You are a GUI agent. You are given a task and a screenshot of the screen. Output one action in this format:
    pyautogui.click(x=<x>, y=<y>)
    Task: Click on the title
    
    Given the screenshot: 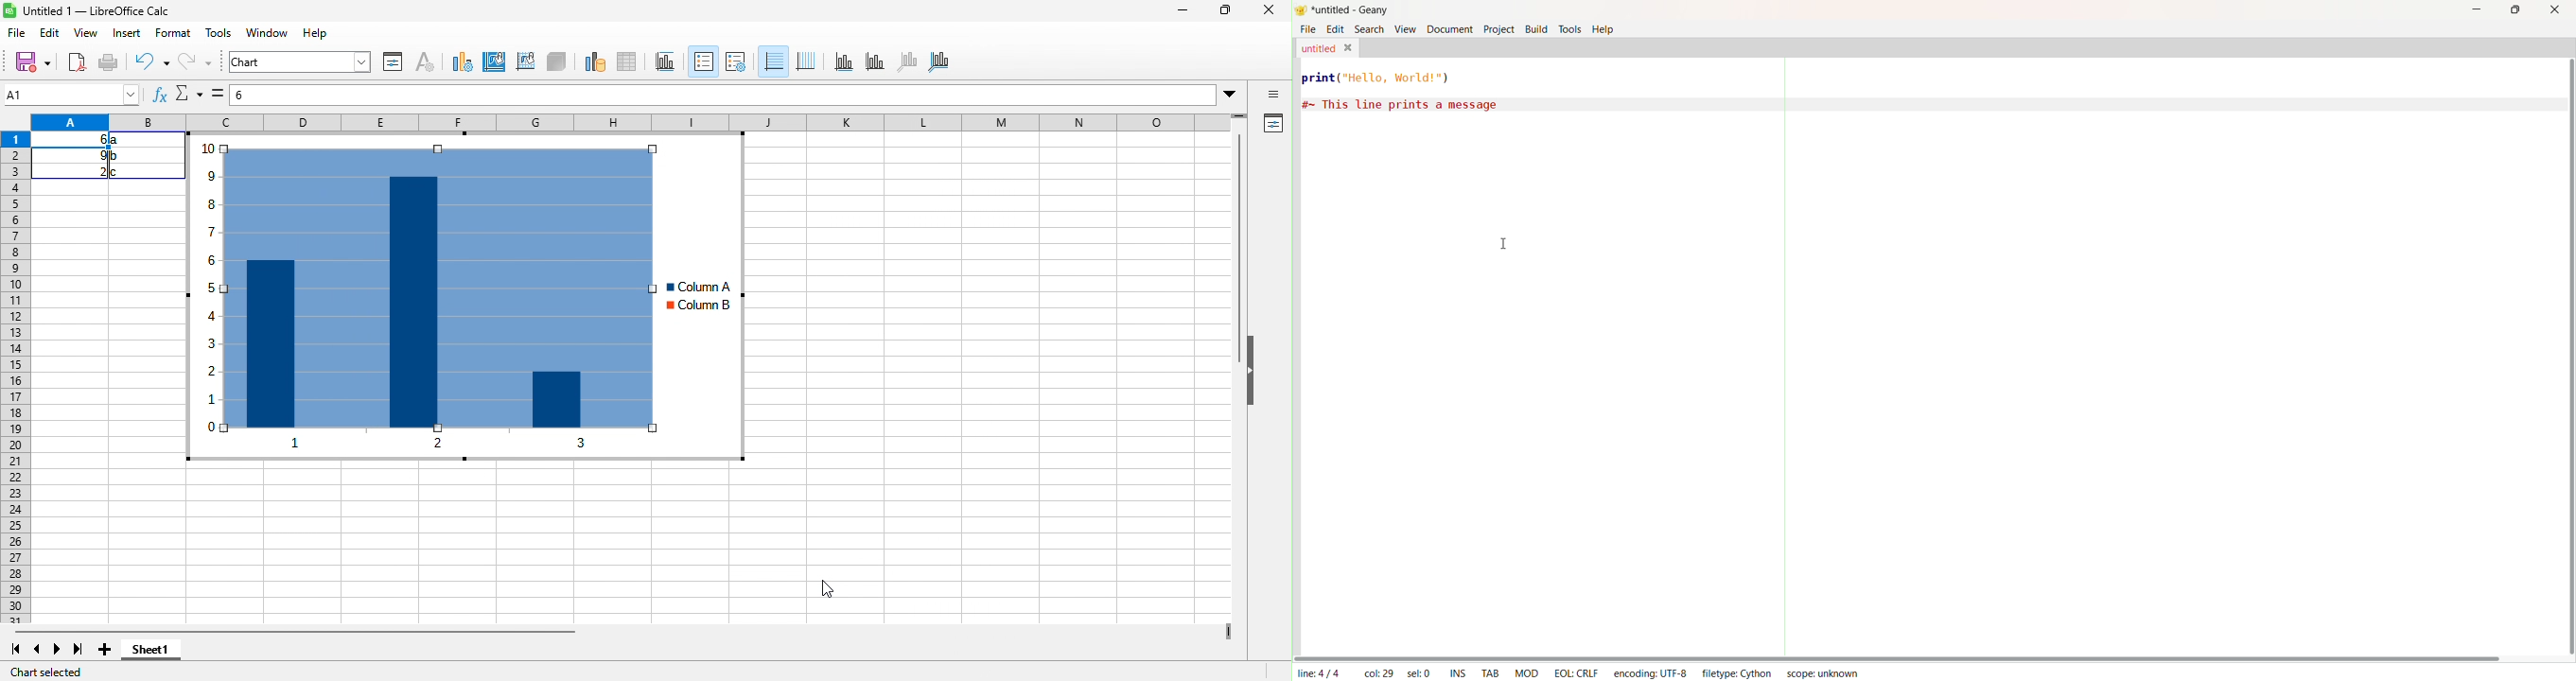 What is the action you would take?
    pyautogui.click(x=89, y=11)
    